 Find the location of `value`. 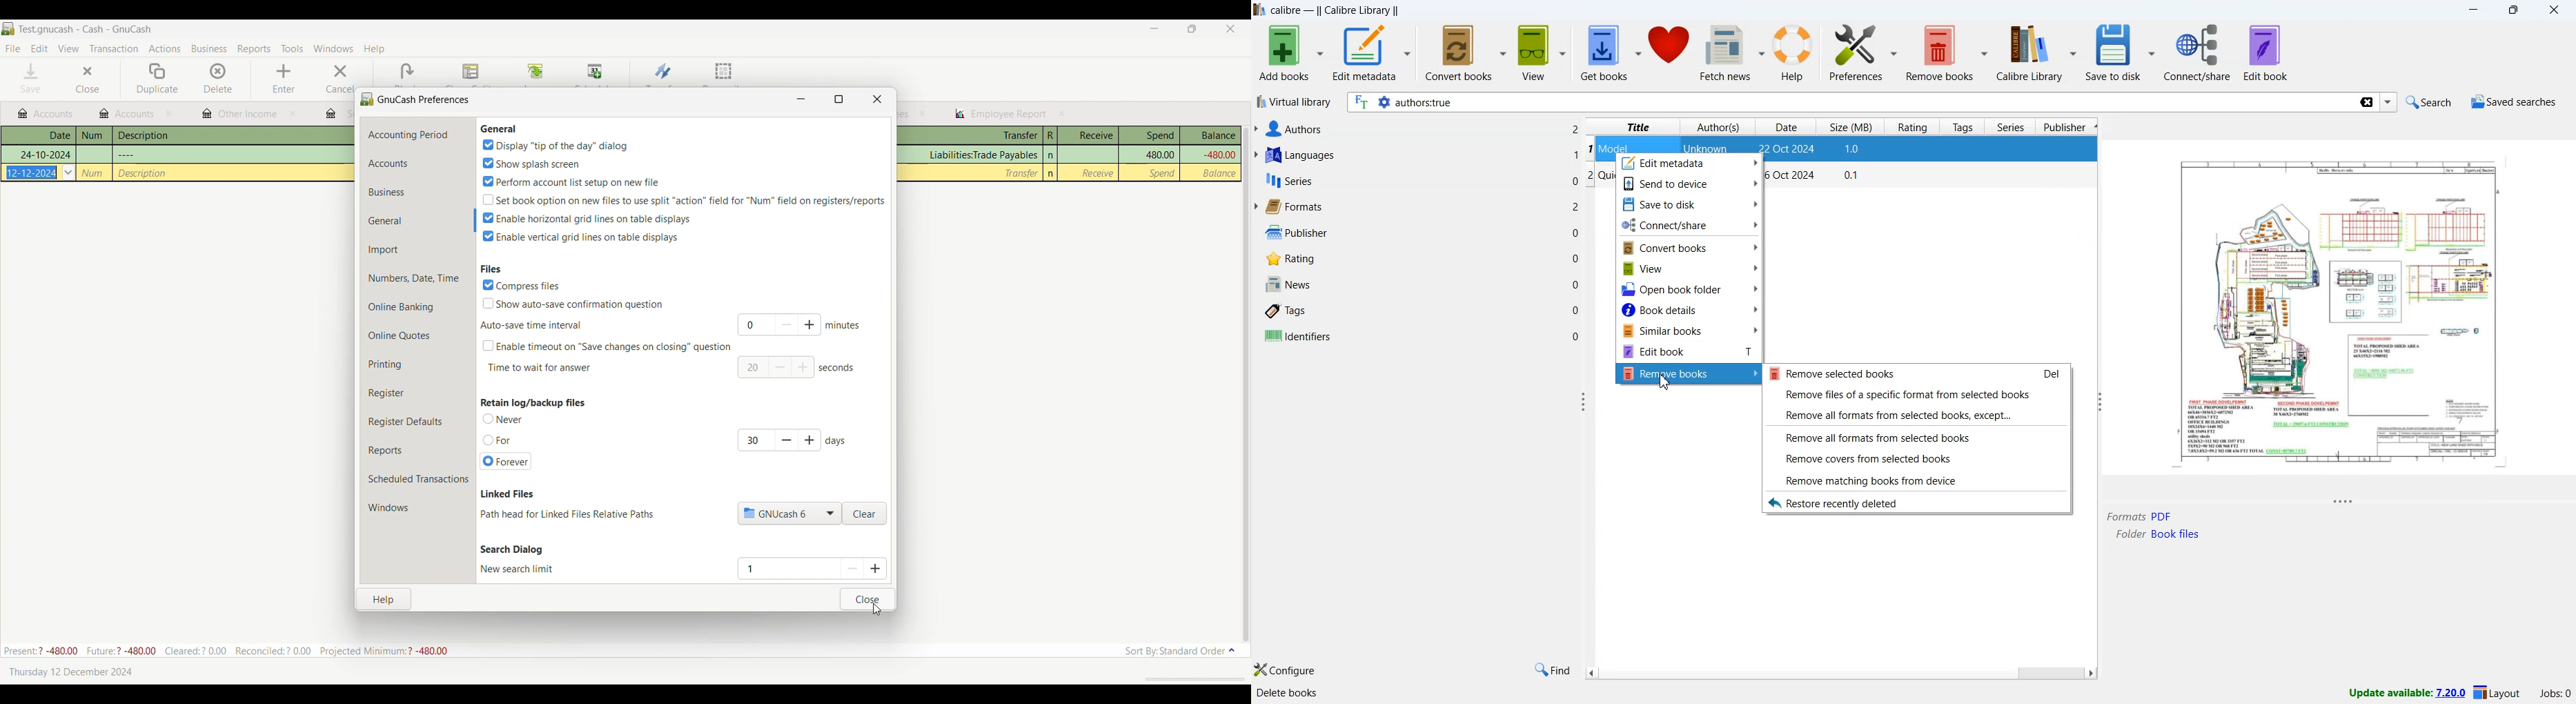

value is located at coordinates (754, 326).